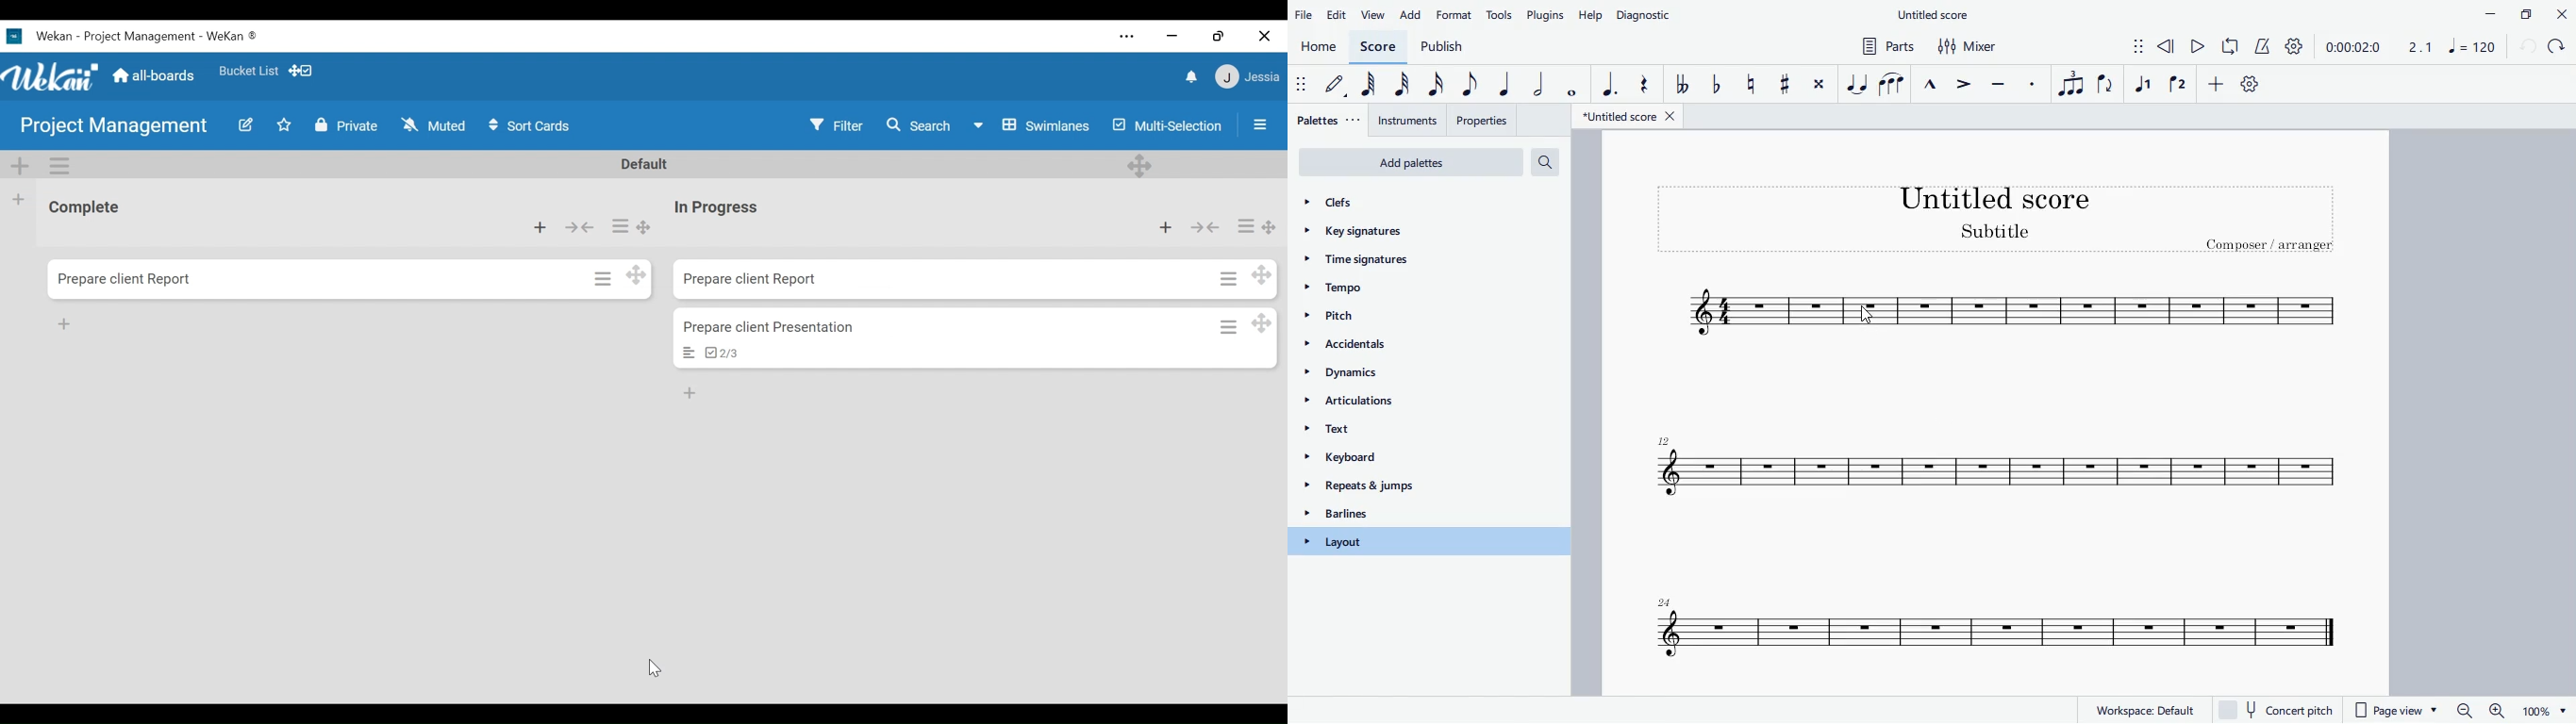 The image size is (2576, 728). What do you see at coordinates (1407, 84) in the screenshot?
I see `32nd note` at bounding box center [1407, 84].